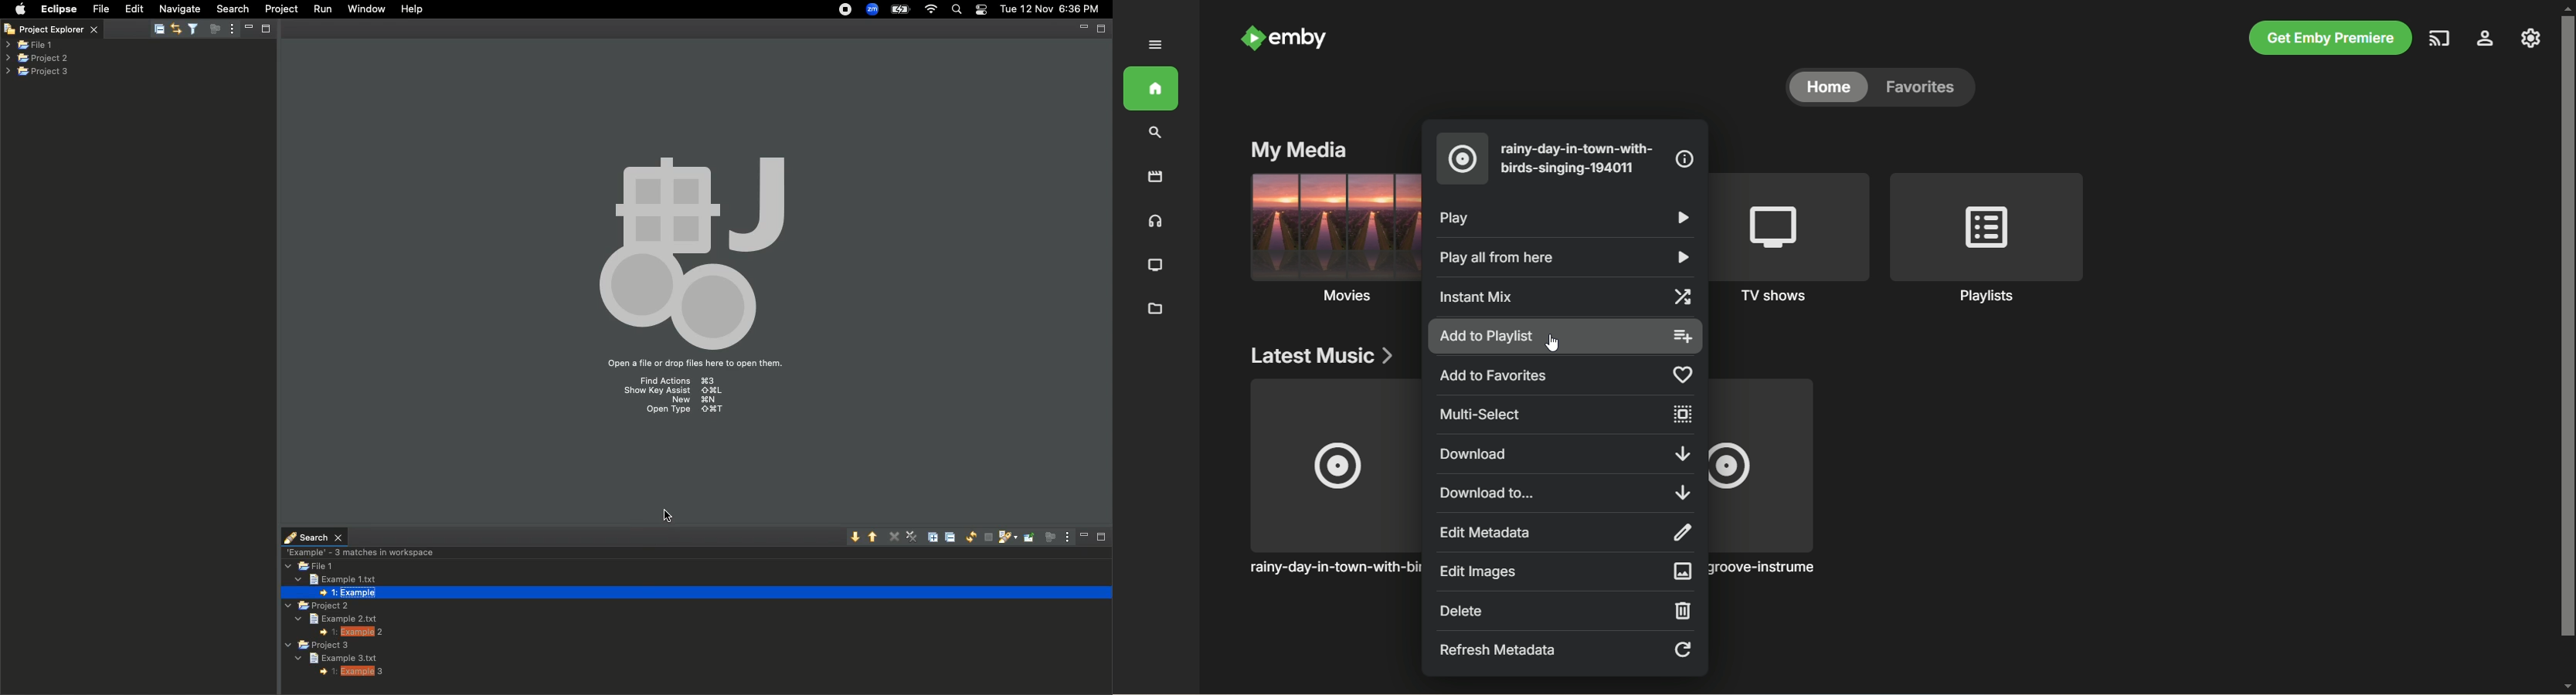 Image resolution: width=2576 pixels, height=700 pixels. Describe the element at coordinates (1795, 241) in the screenshot. I see `TV shows` at that location.